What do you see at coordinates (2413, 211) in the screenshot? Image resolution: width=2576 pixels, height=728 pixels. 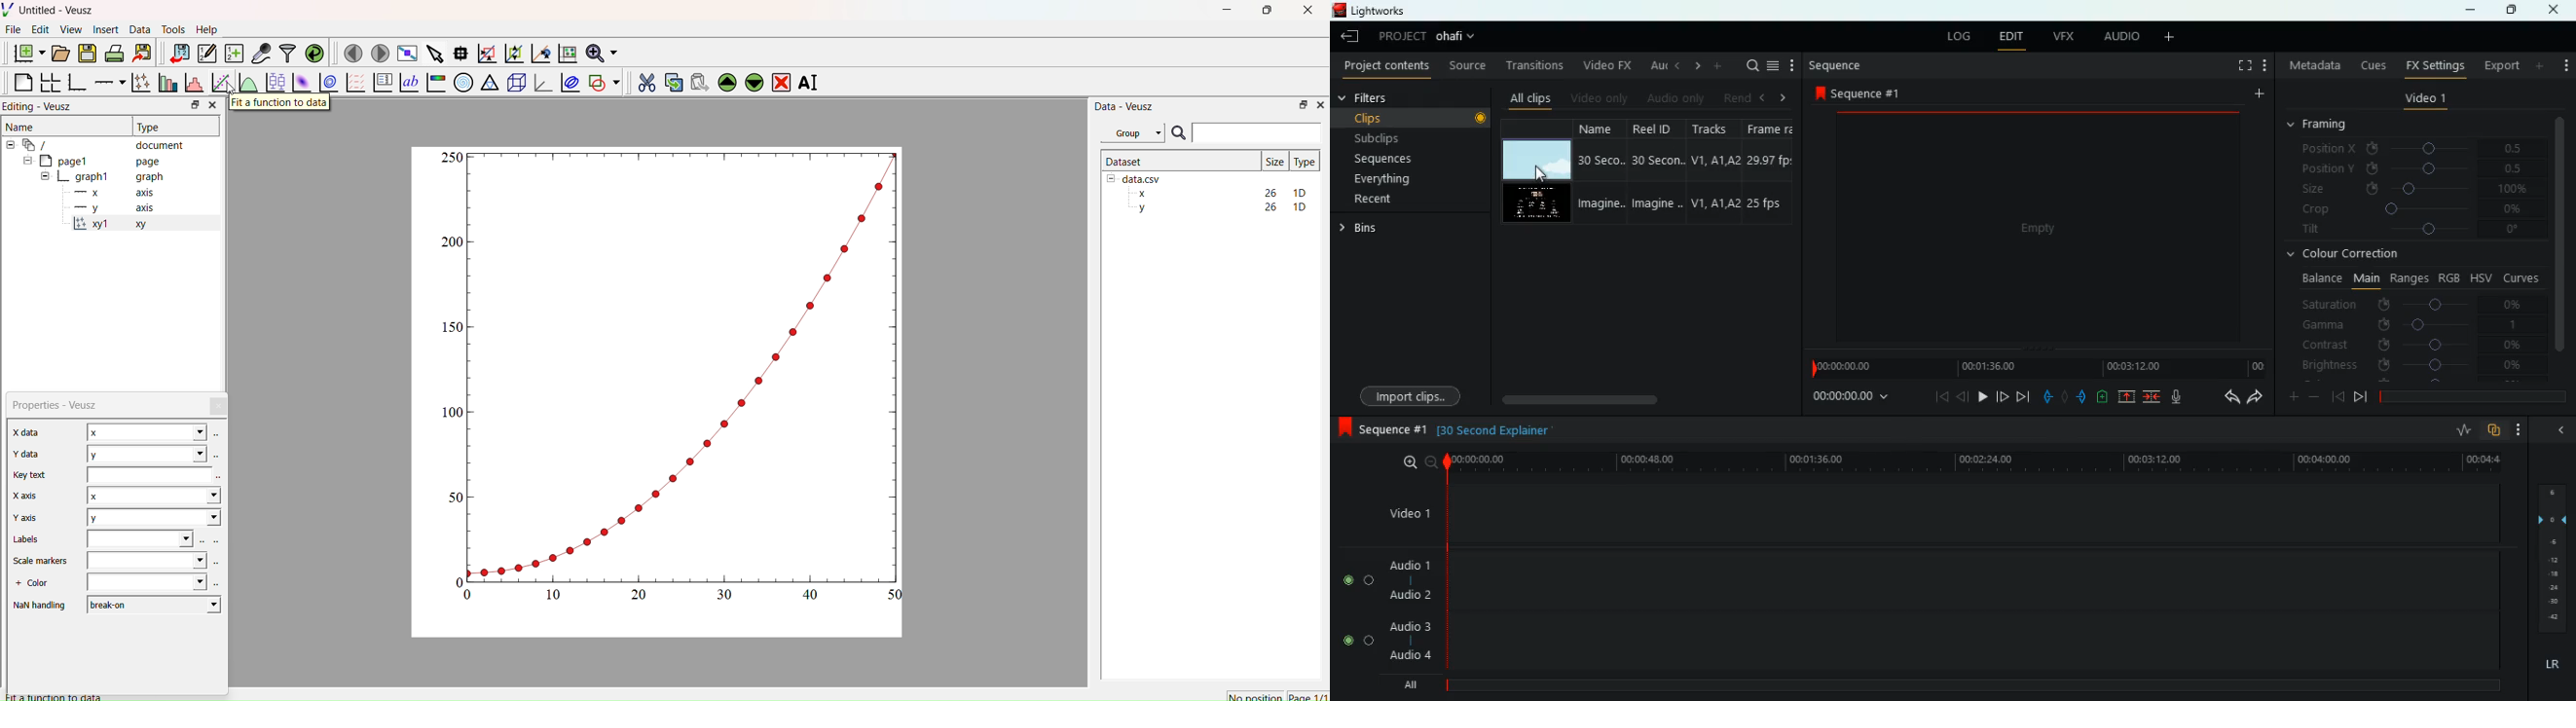 I see `crop` at bounding box center [2413, 211].